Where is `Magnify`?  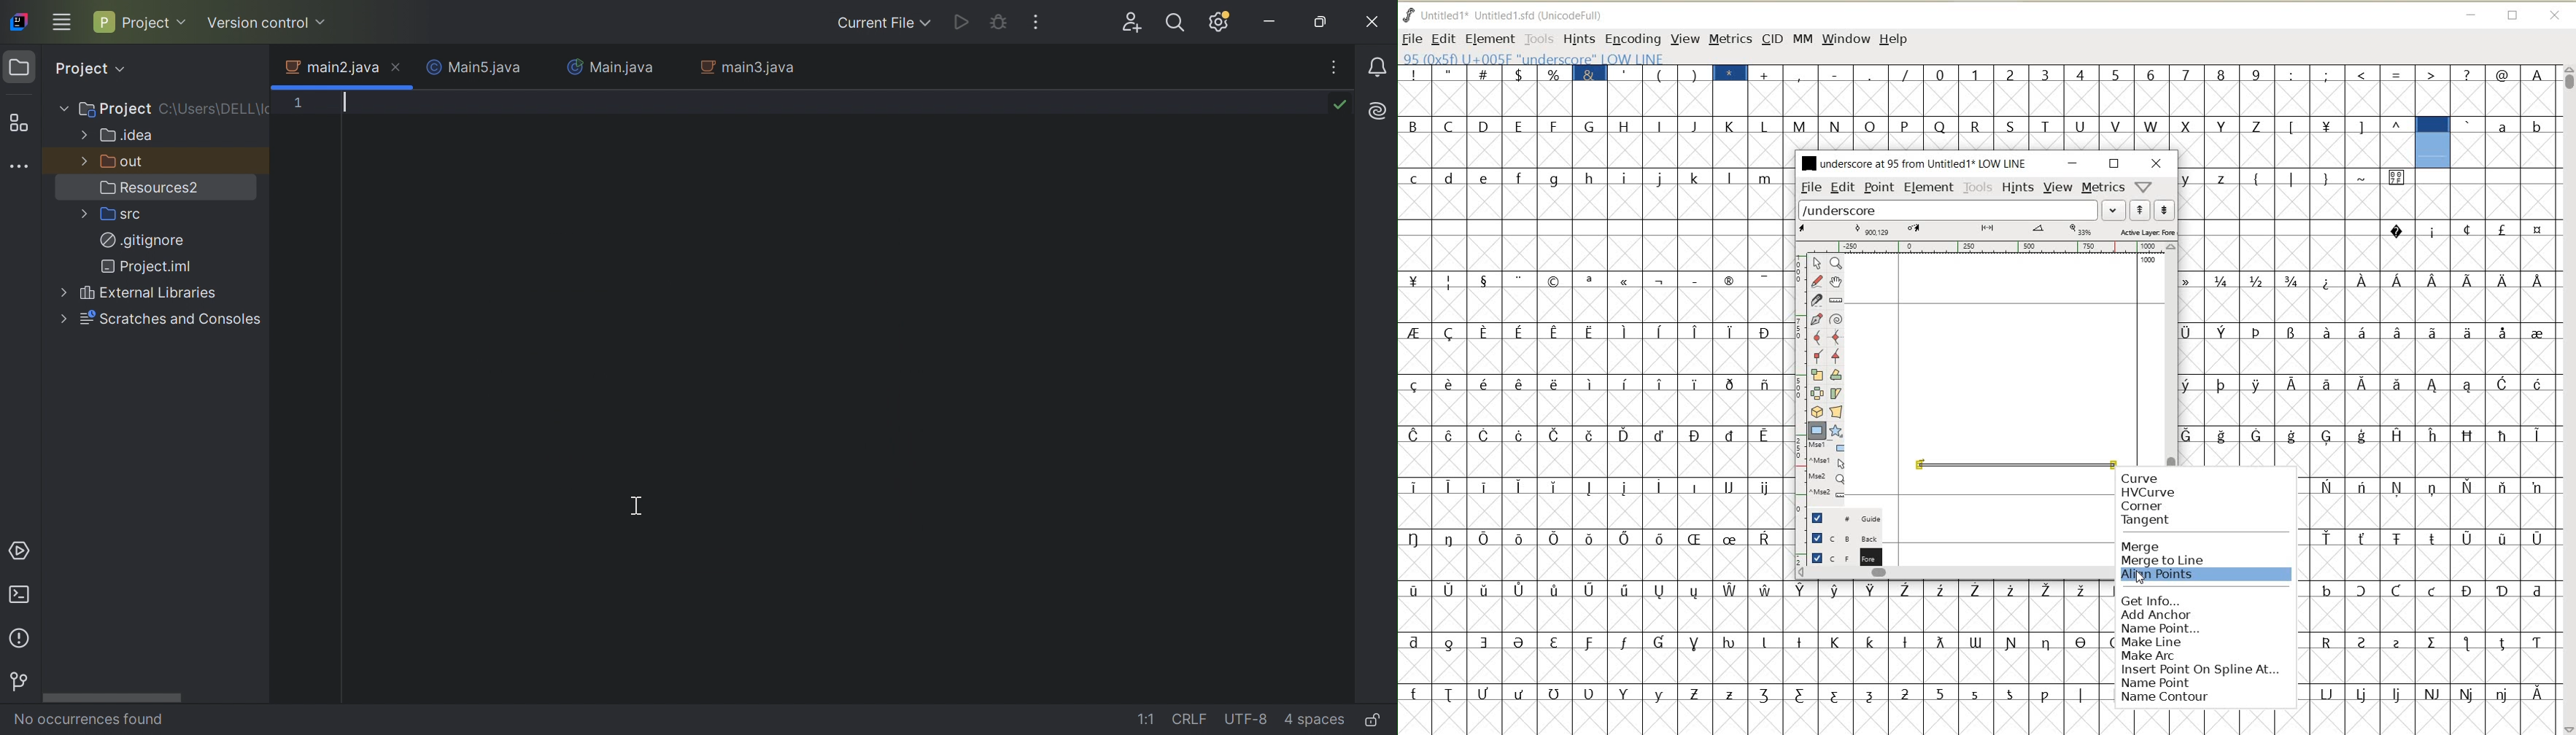
Magnify is located at coordinates (1835, 263).